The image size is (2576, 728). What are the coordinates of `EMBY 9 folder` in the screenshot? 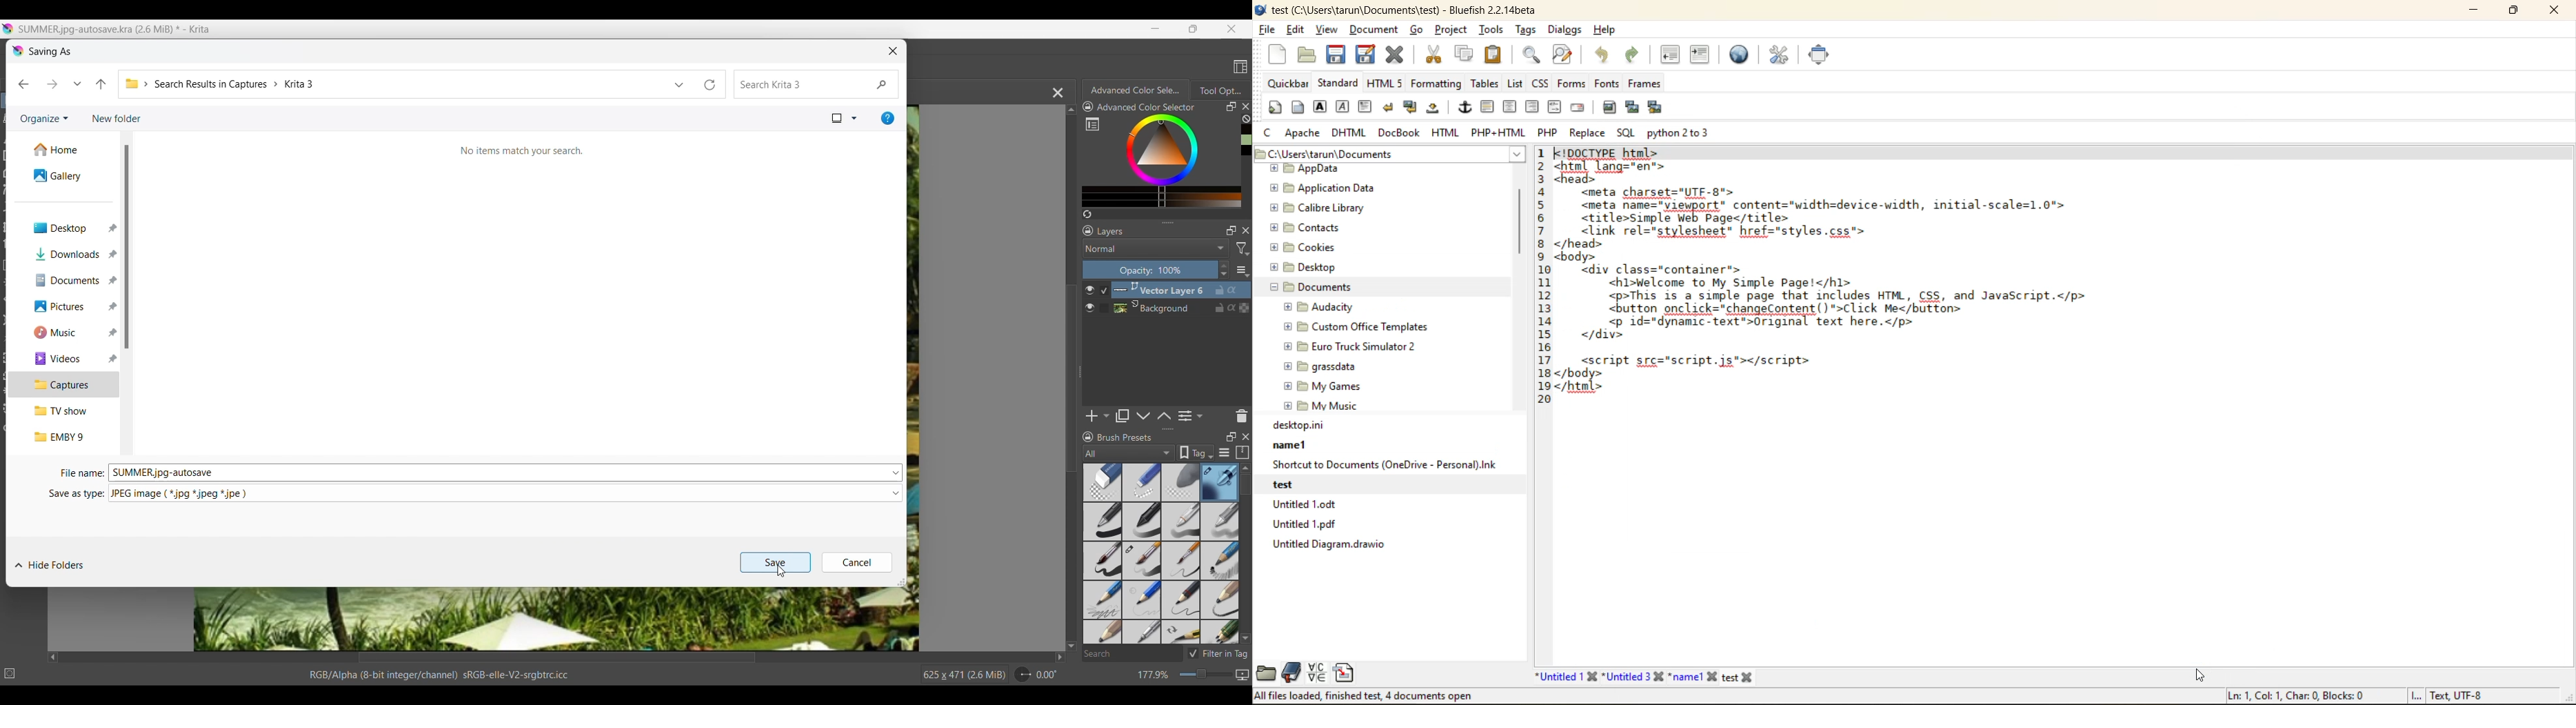 It's located at (65, 437).